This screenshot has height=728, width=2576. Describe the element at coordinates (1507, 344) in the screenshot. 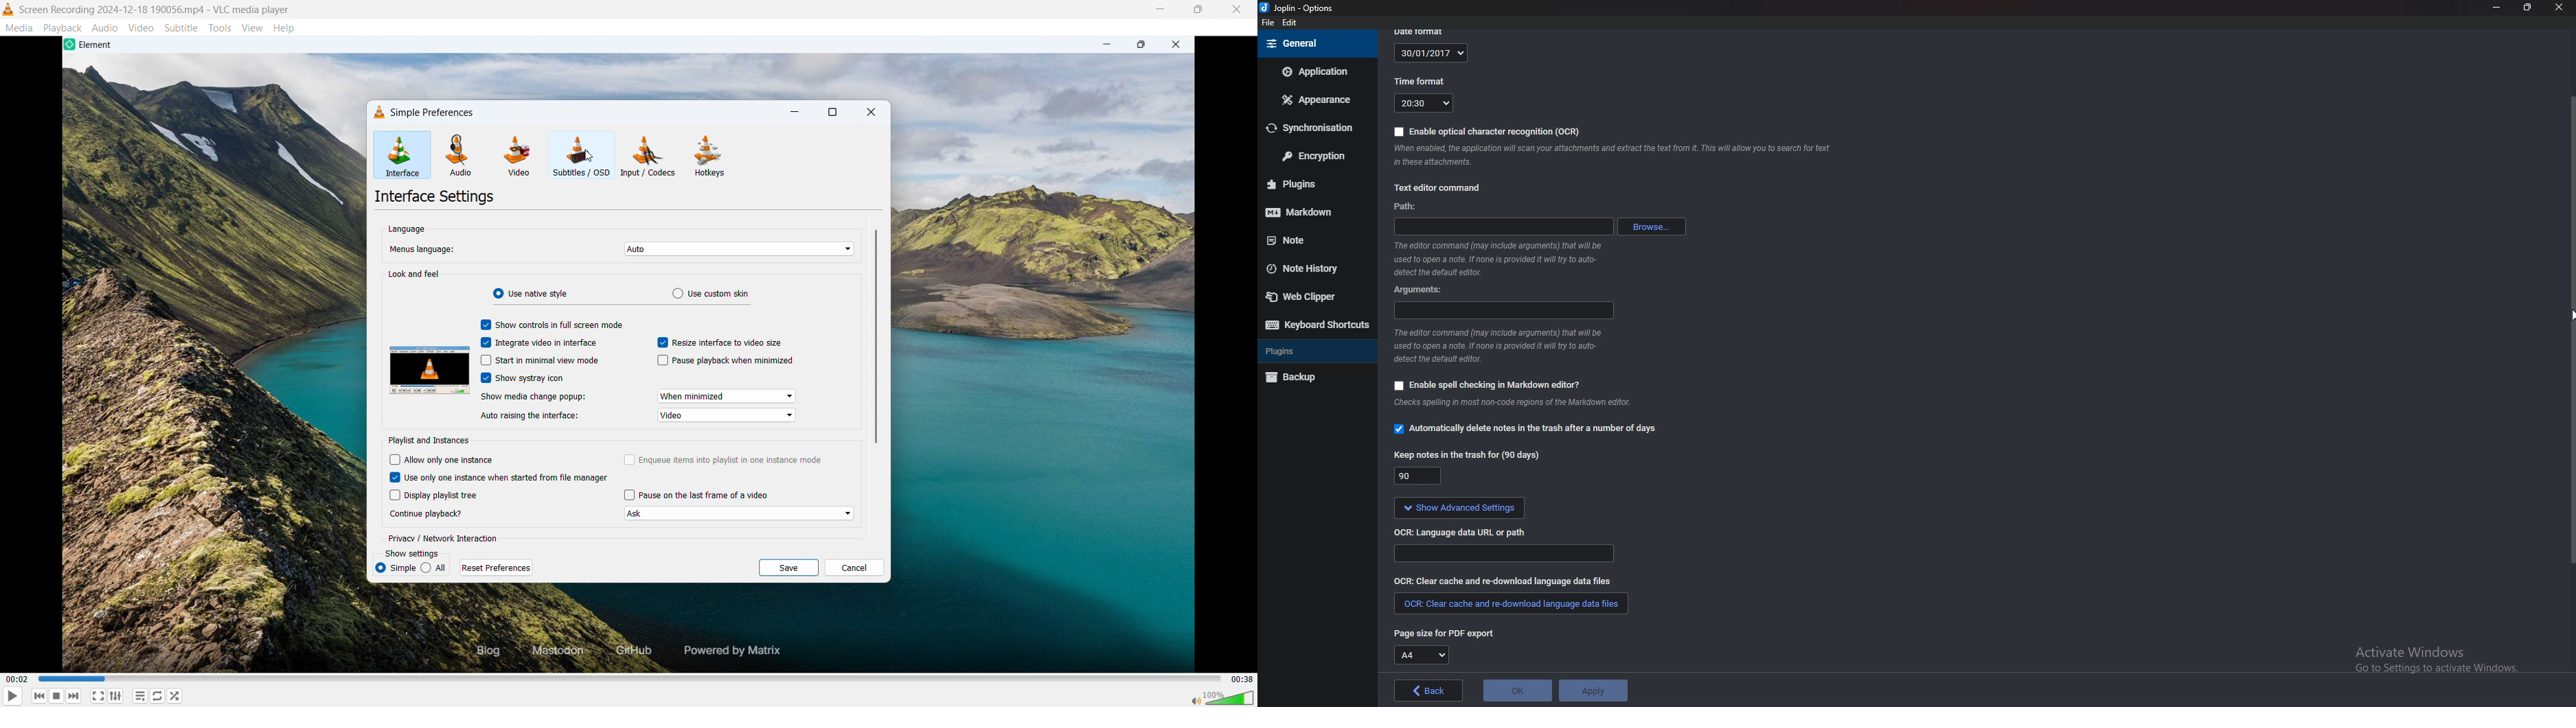

I see `Info on editor command` at that location.